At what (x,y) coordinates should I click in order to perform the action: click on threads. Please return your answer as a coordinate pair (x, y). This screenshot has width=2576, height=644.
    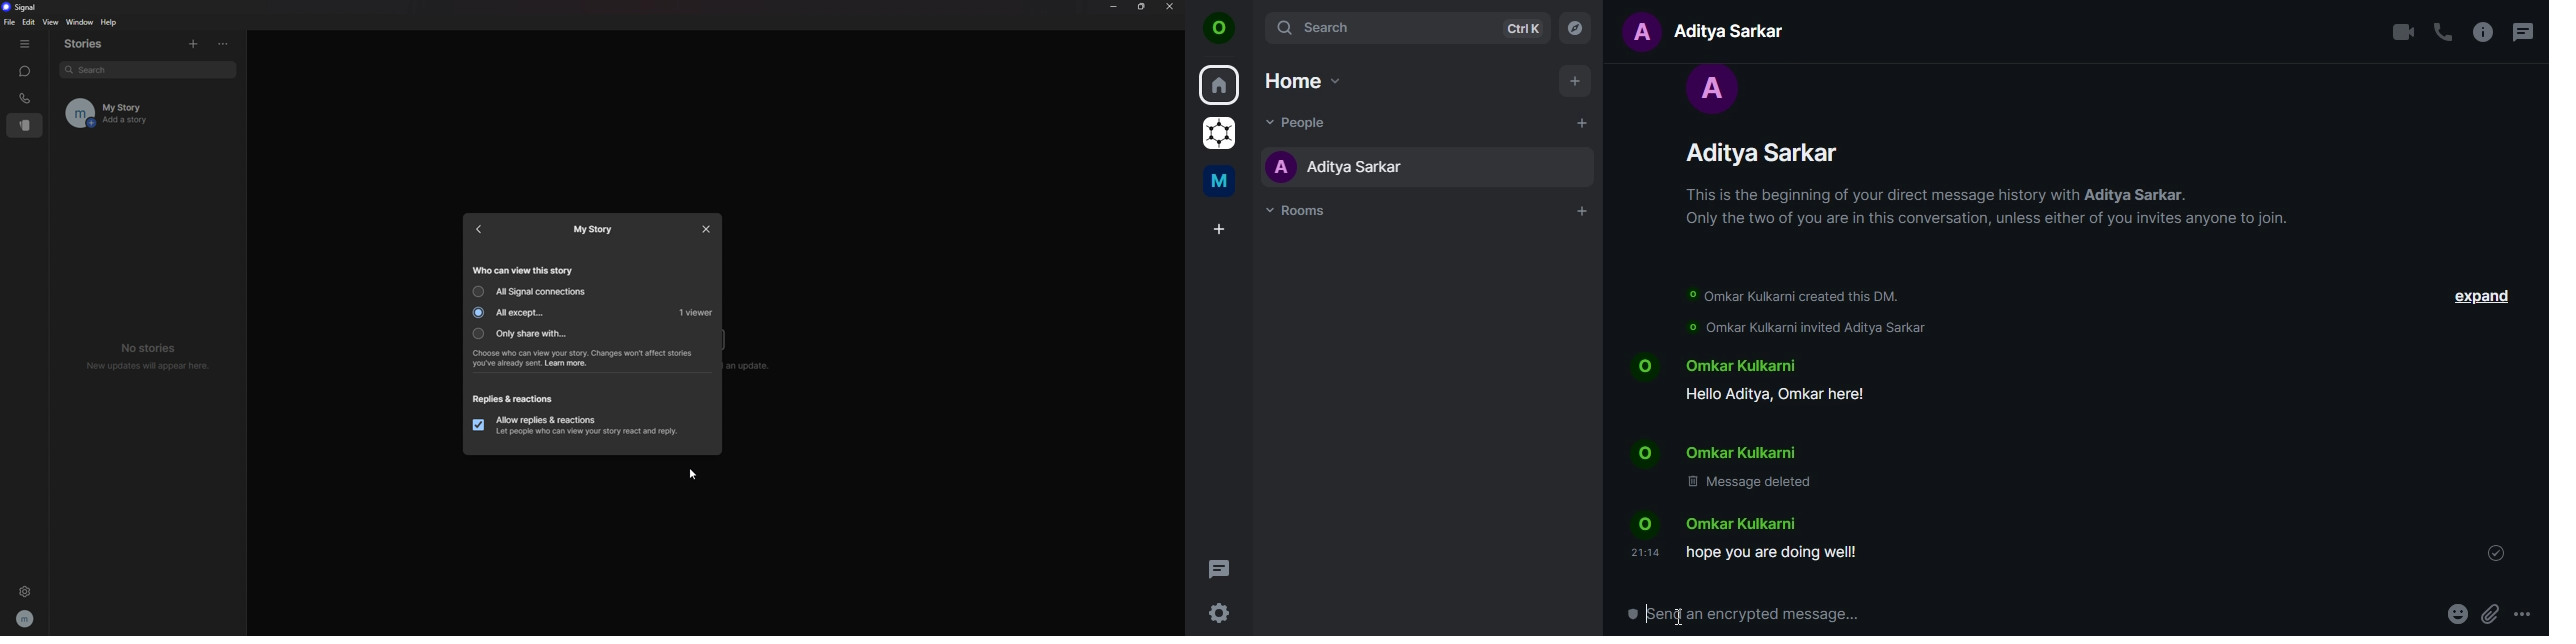
    Looking at the image, I should click on (2525, 35).